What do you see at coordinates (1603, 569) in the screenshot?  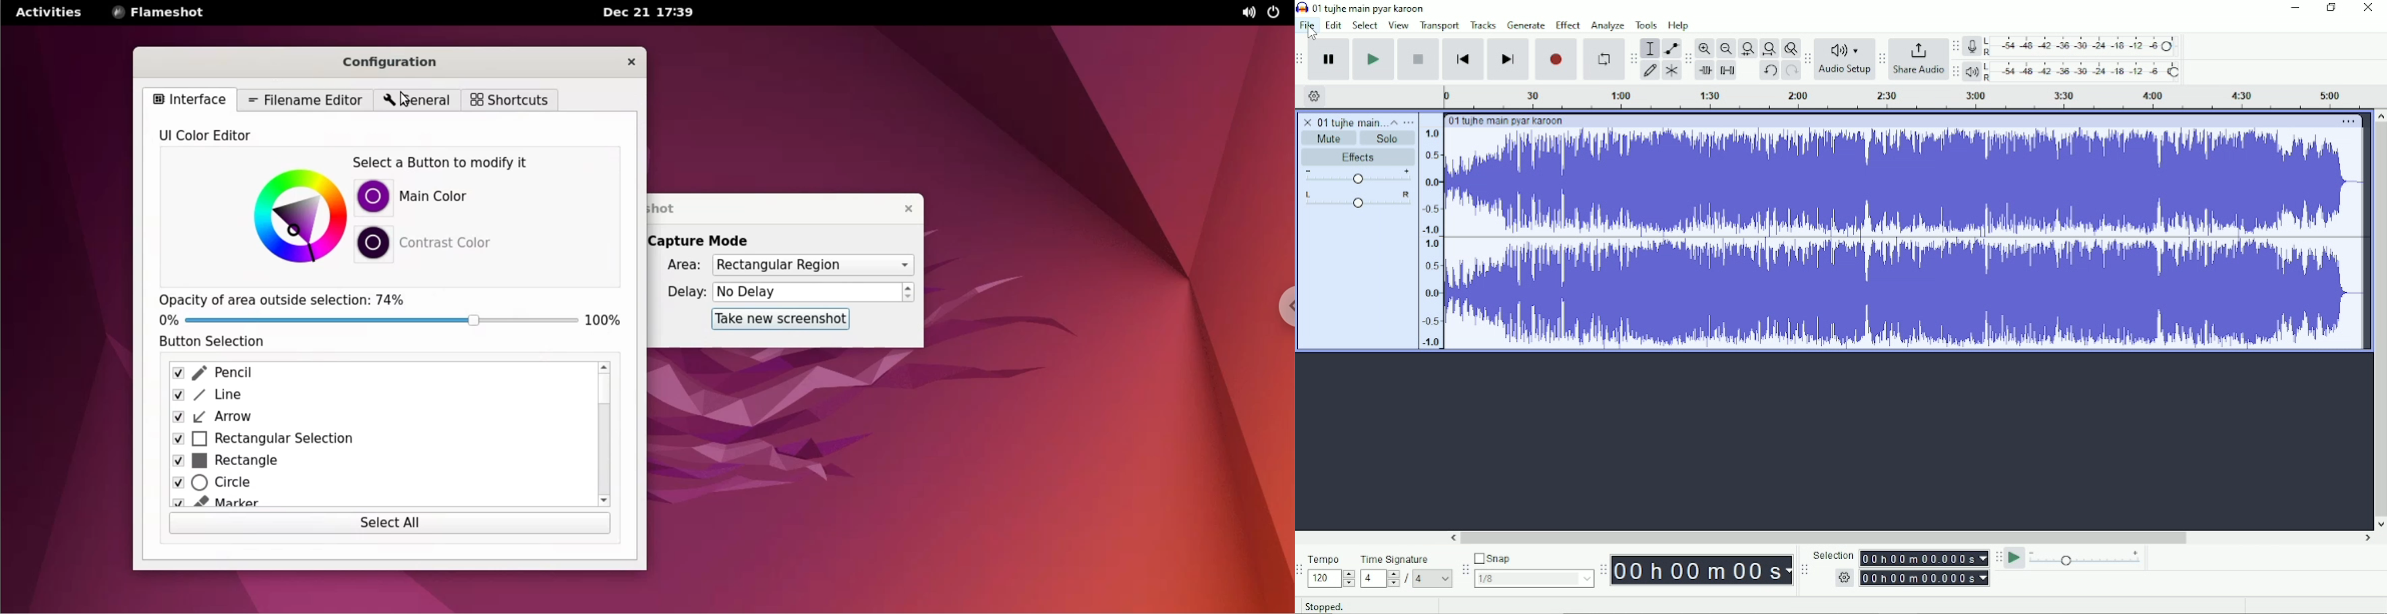 I see `Audacity time toolbar` at bounding box center [1603, 569].